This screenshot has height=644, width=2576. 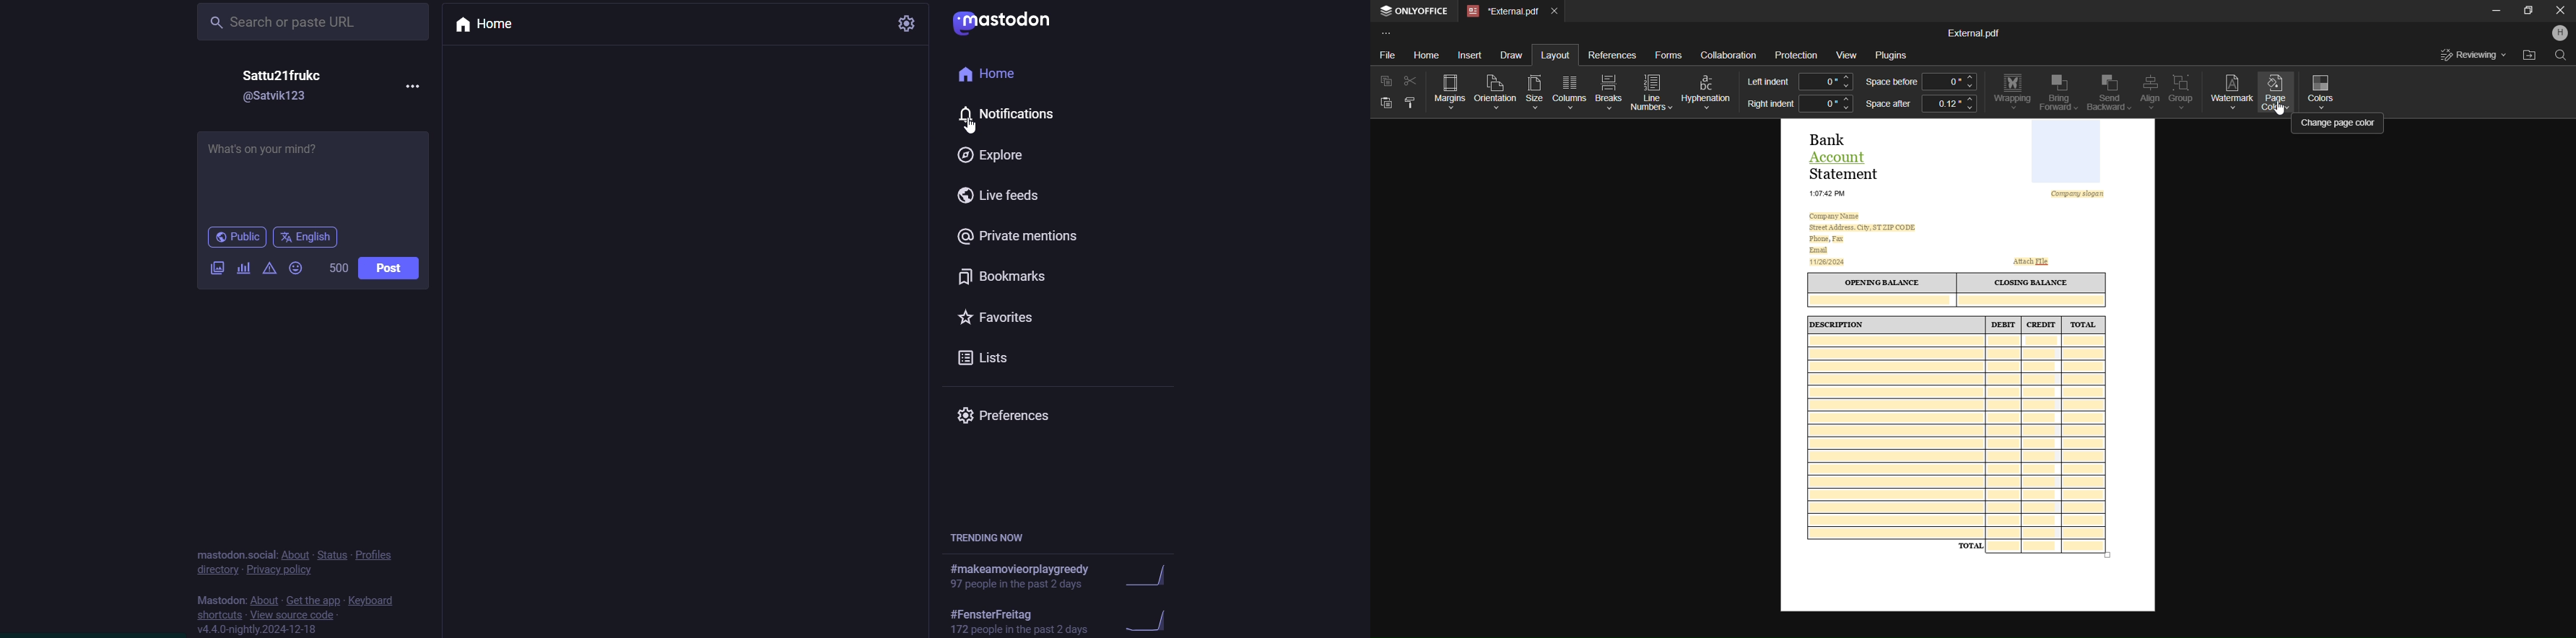 What do you see at coordinates (2182, 92) in the screenshot?
I see `Groups` at bounding box center [2182, 92].